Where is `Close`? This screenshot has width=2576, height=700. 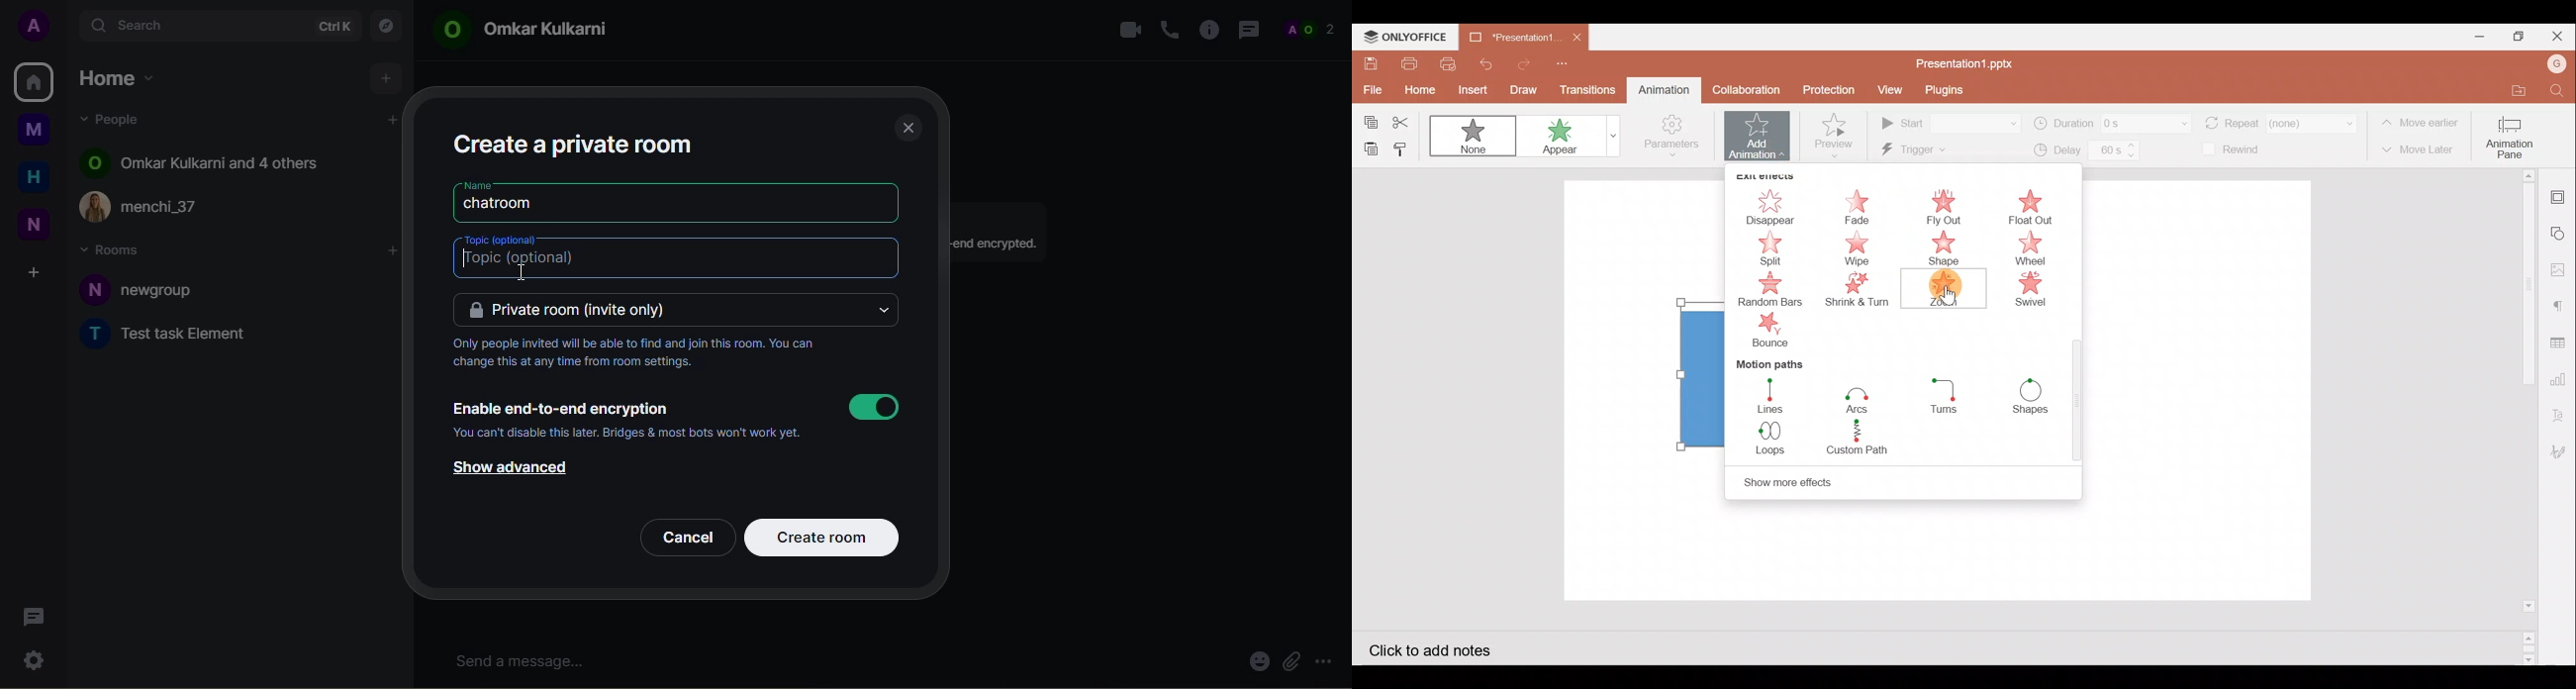
Close is located at coordinates (2554, 36).